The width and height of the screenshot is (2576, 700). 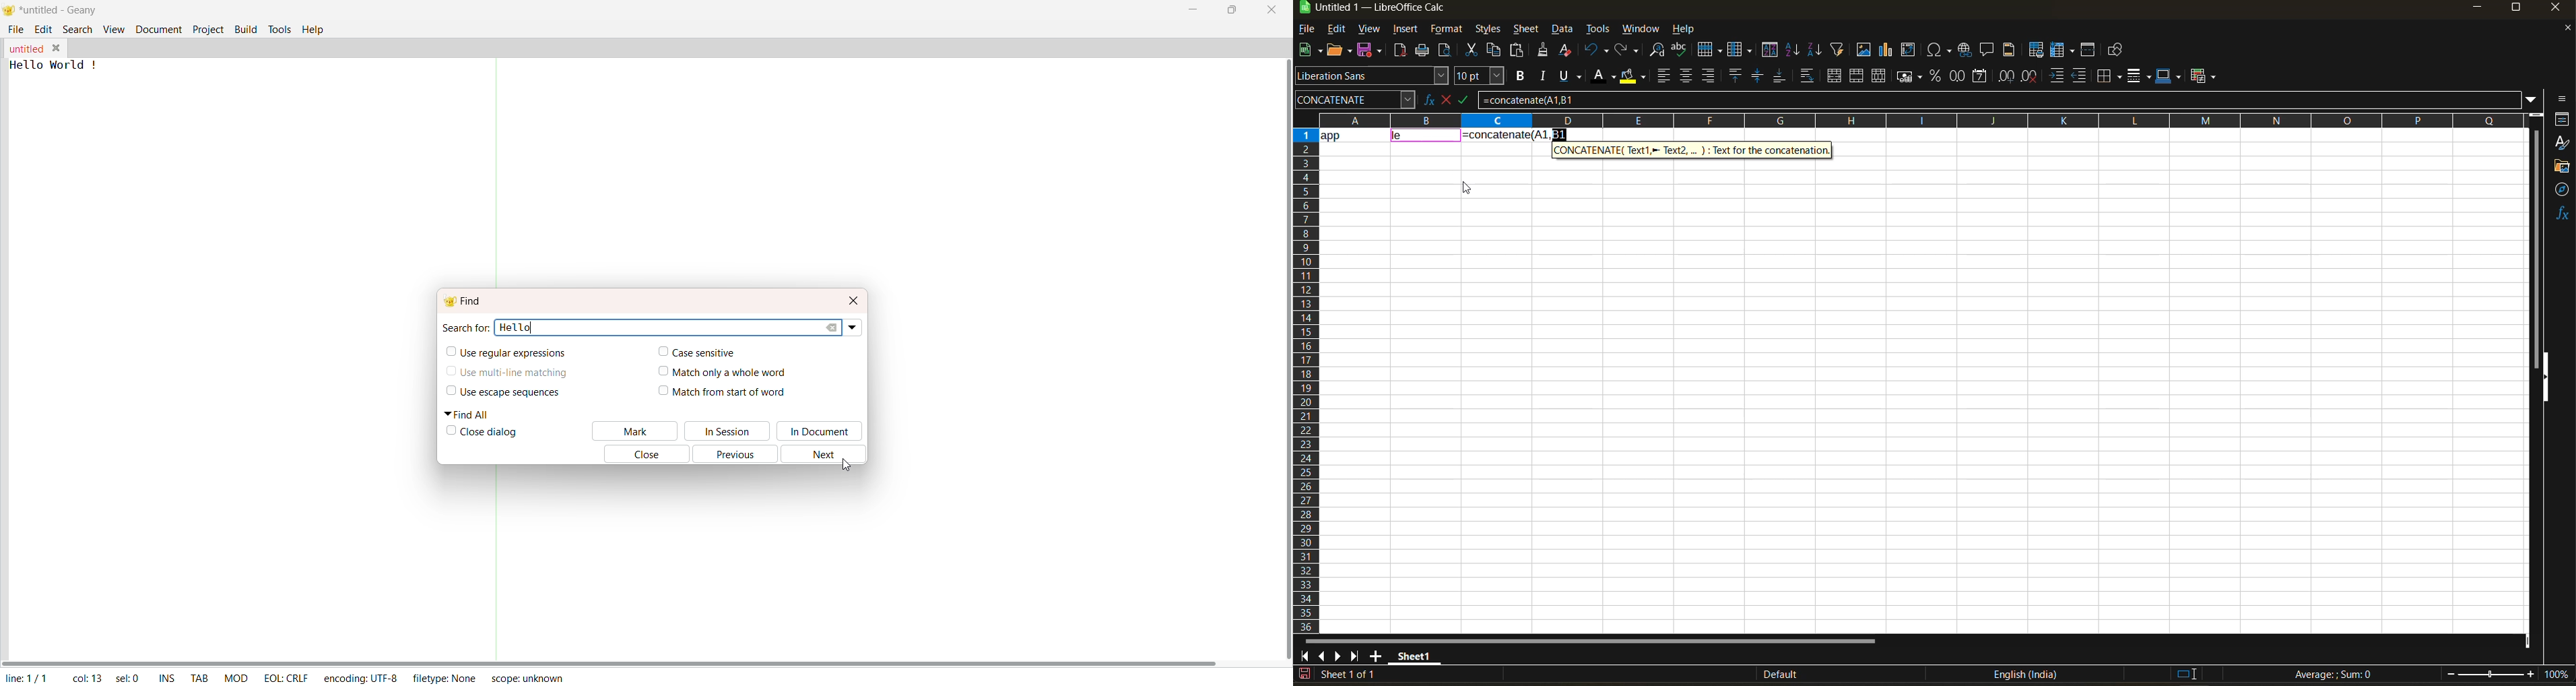 What do you see at coordinates (1526, 29) in the screenshot?
I see `sheet` at bounding box center [1526, 29].